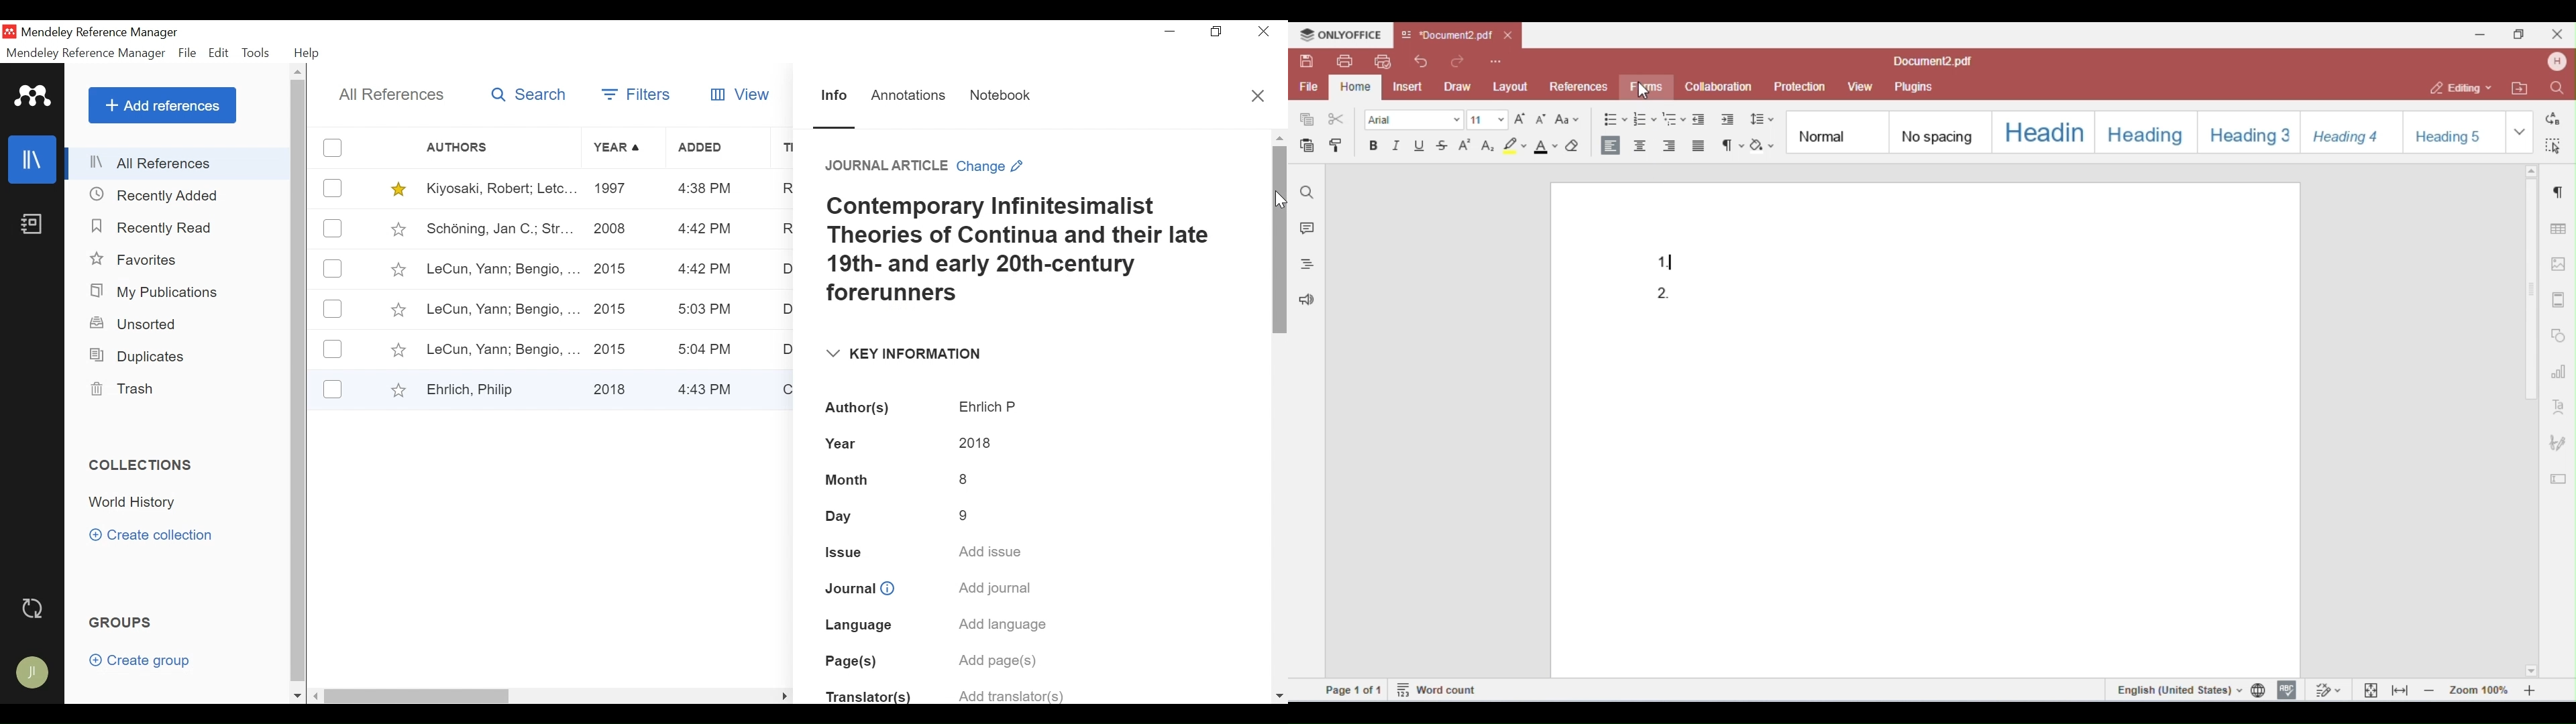 The image size is (2576, 728). What do you see at coordinates (1279, 695) in the screenshot?
I see `scroll down` at bounding box center [1279, 695].